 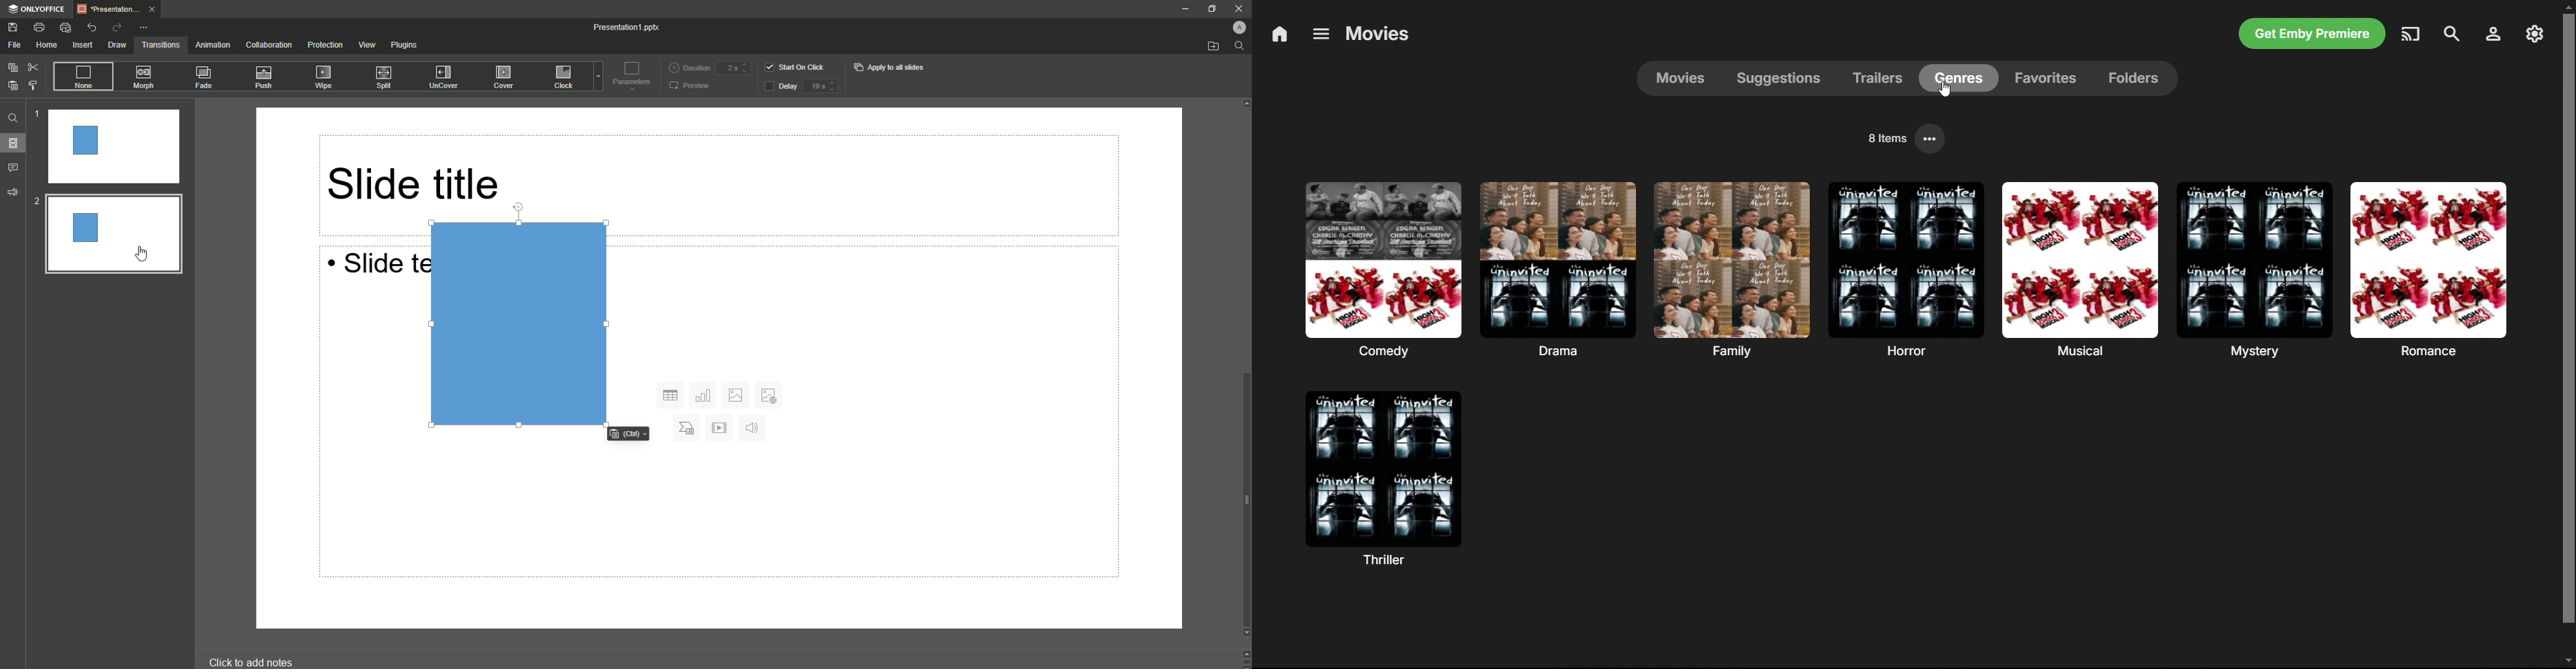 I want to click on Print, so click(x=39, y=27).